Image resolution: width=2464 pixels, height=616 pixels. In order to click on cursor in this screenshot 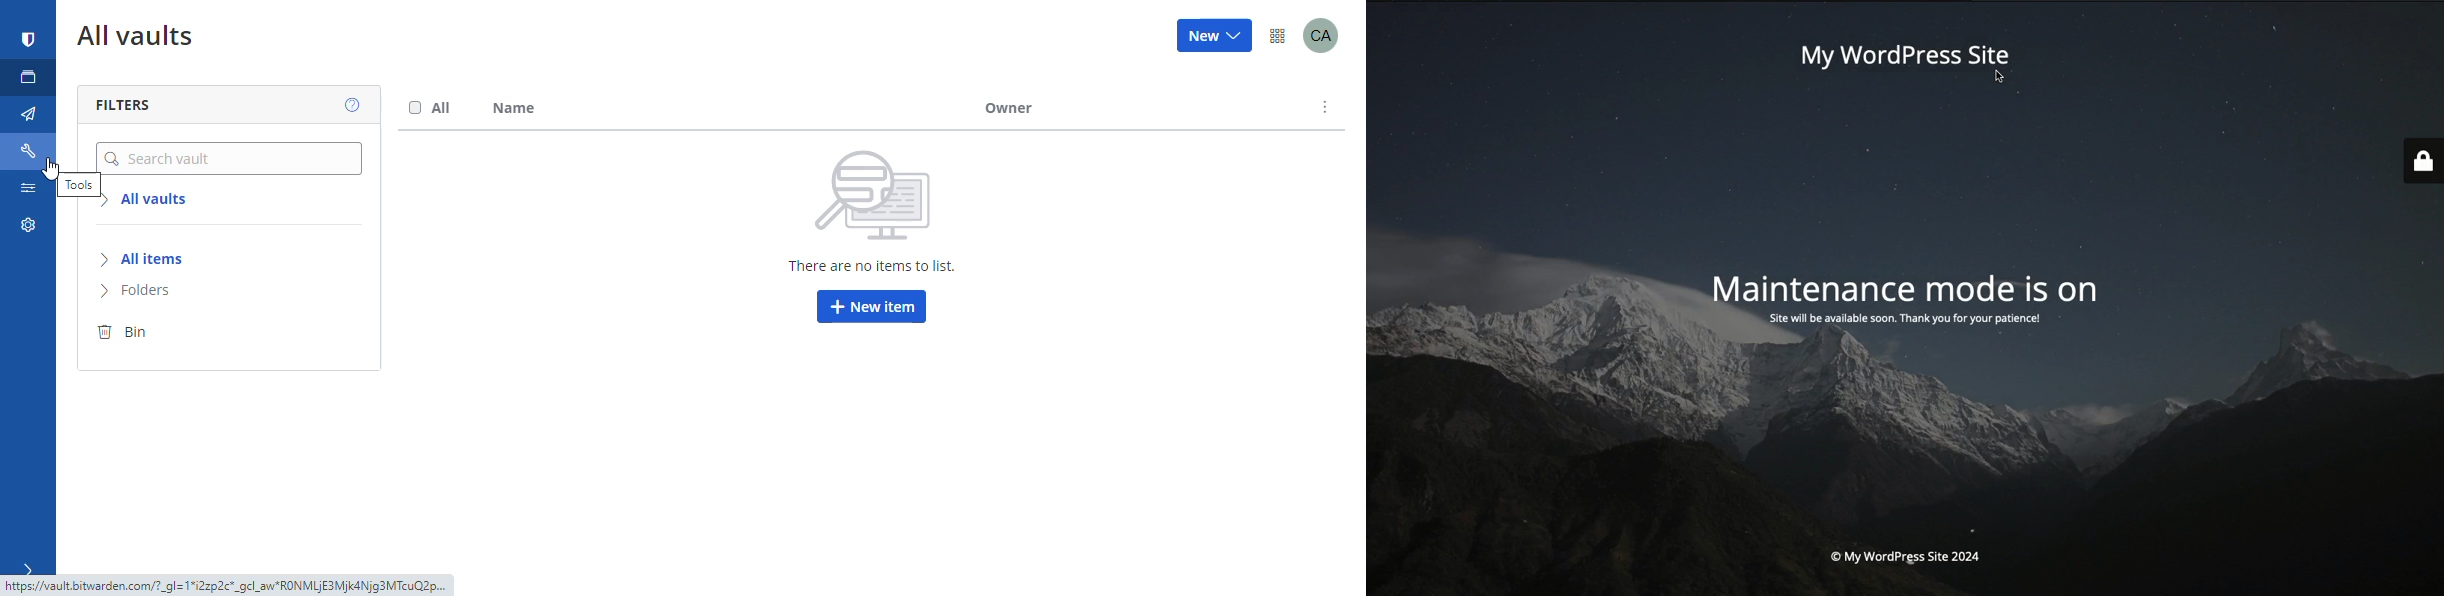, I will do `click(2001, 76)`.